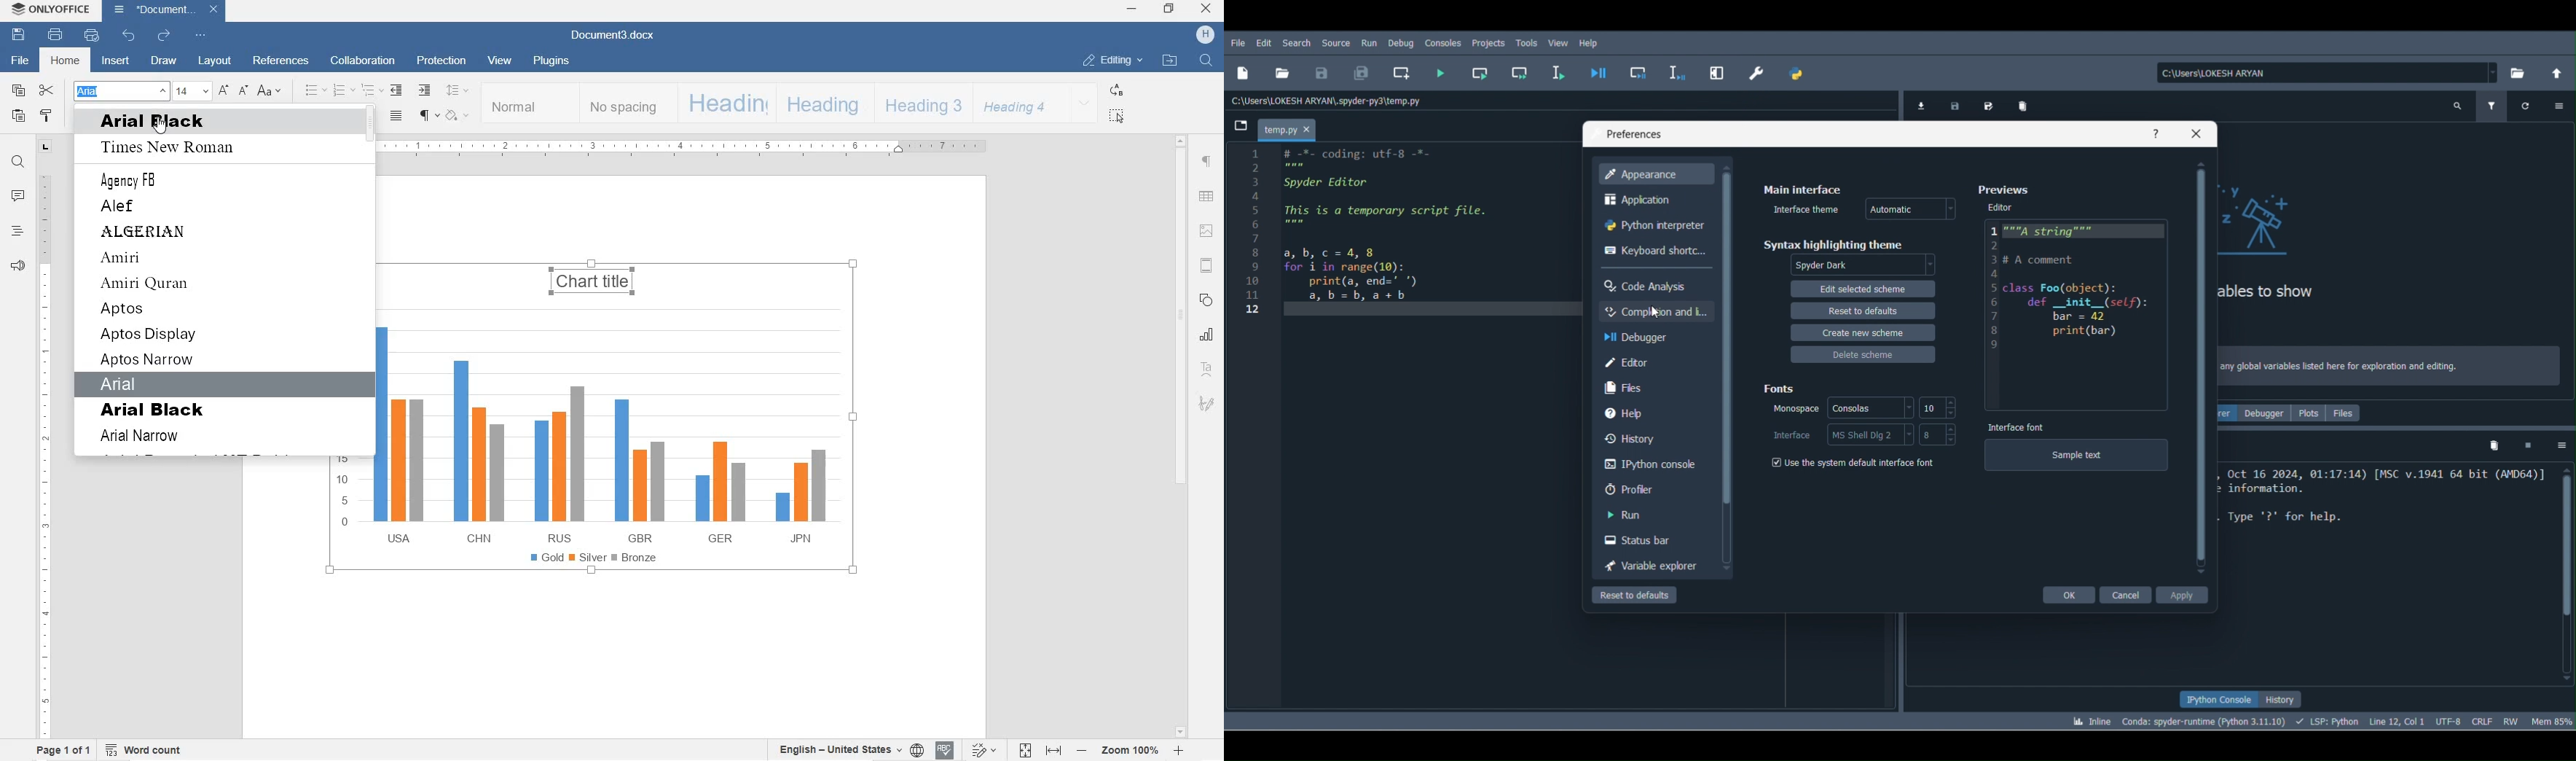 The image size is (2576, 784). What do you see at coordinates (1727, 364) in the screenshot?
I see `Scrollbar` at bounding box center [1727, 364].